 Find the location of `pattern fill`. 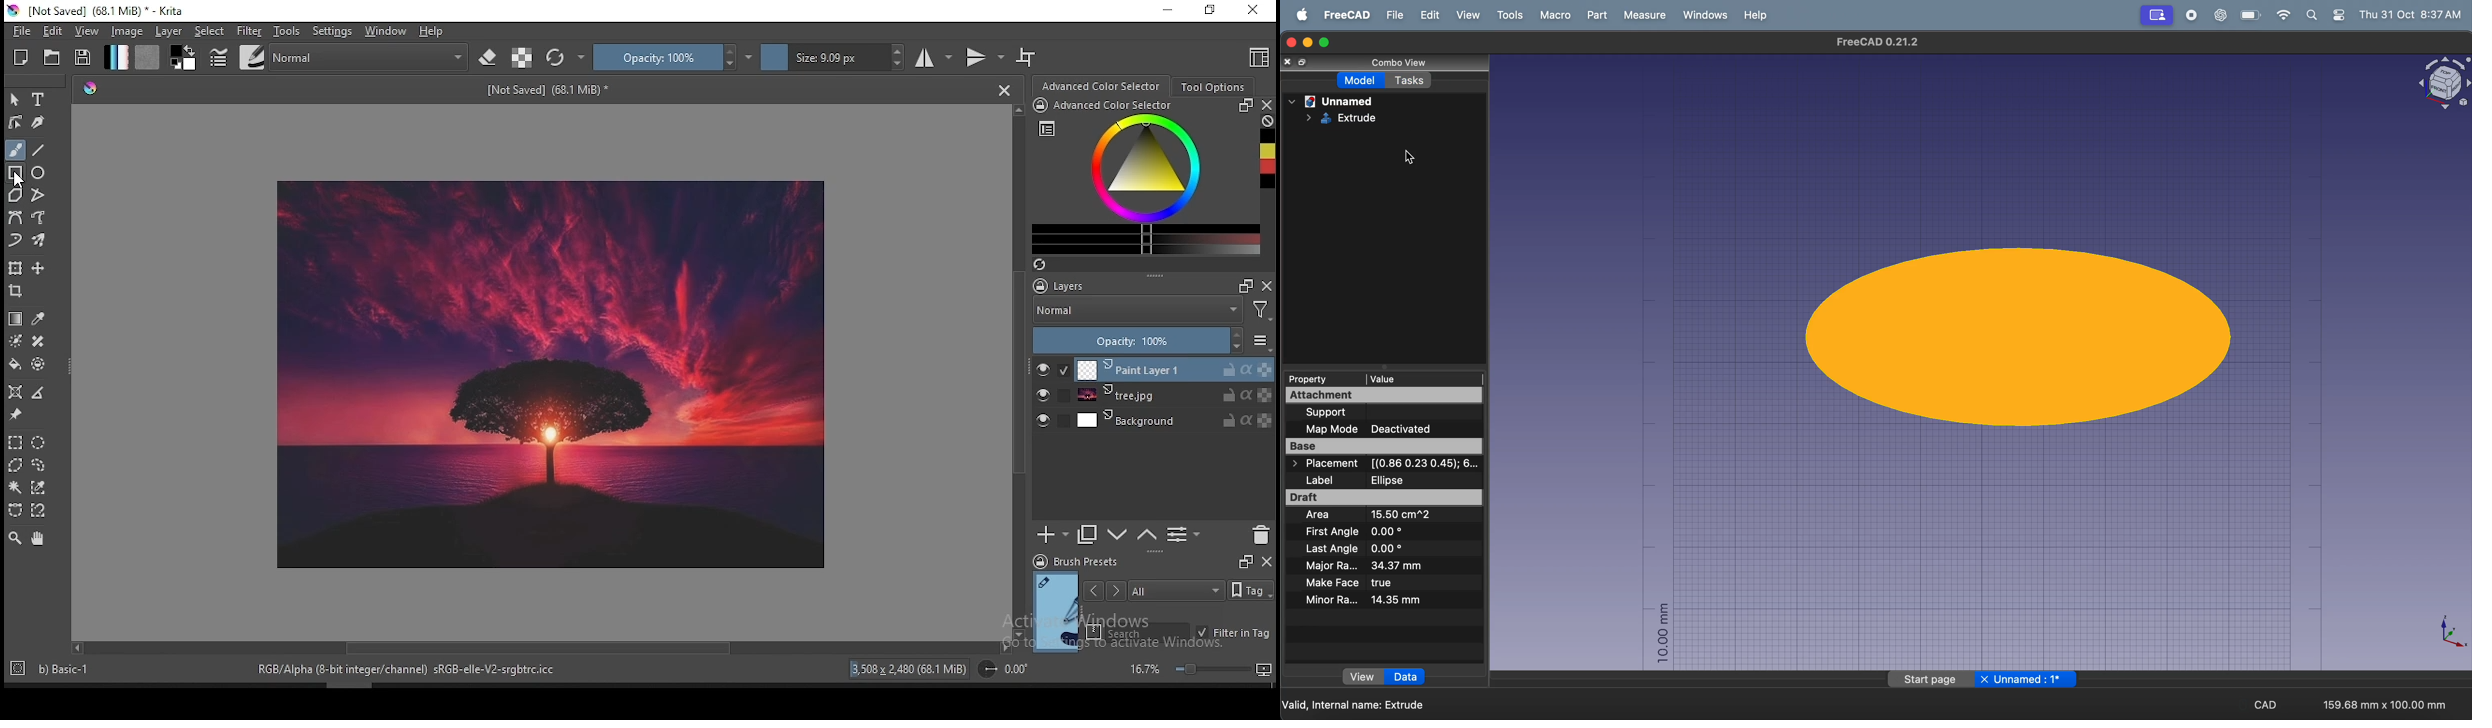

pattern fill is located at coordinates (148, 58).